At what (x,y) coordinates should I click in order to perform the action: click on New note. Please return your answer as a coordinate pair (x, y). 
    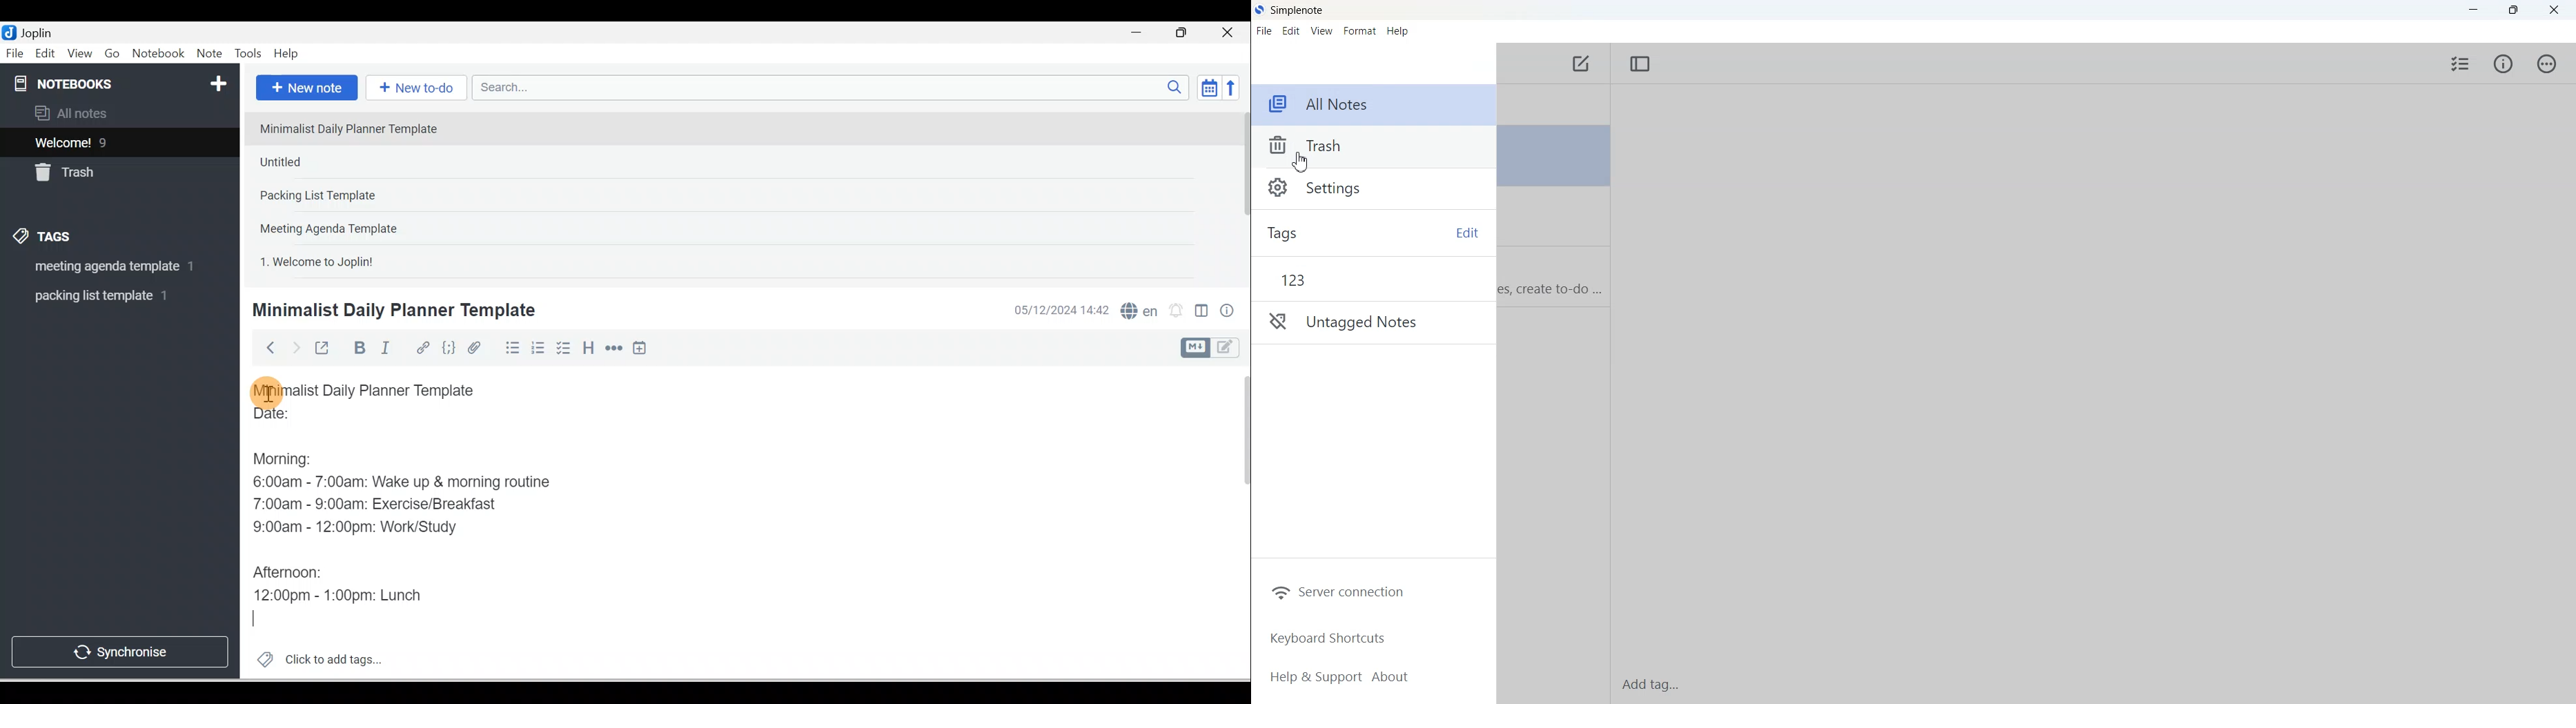
    Looking at the image, I should click on (304, 89).